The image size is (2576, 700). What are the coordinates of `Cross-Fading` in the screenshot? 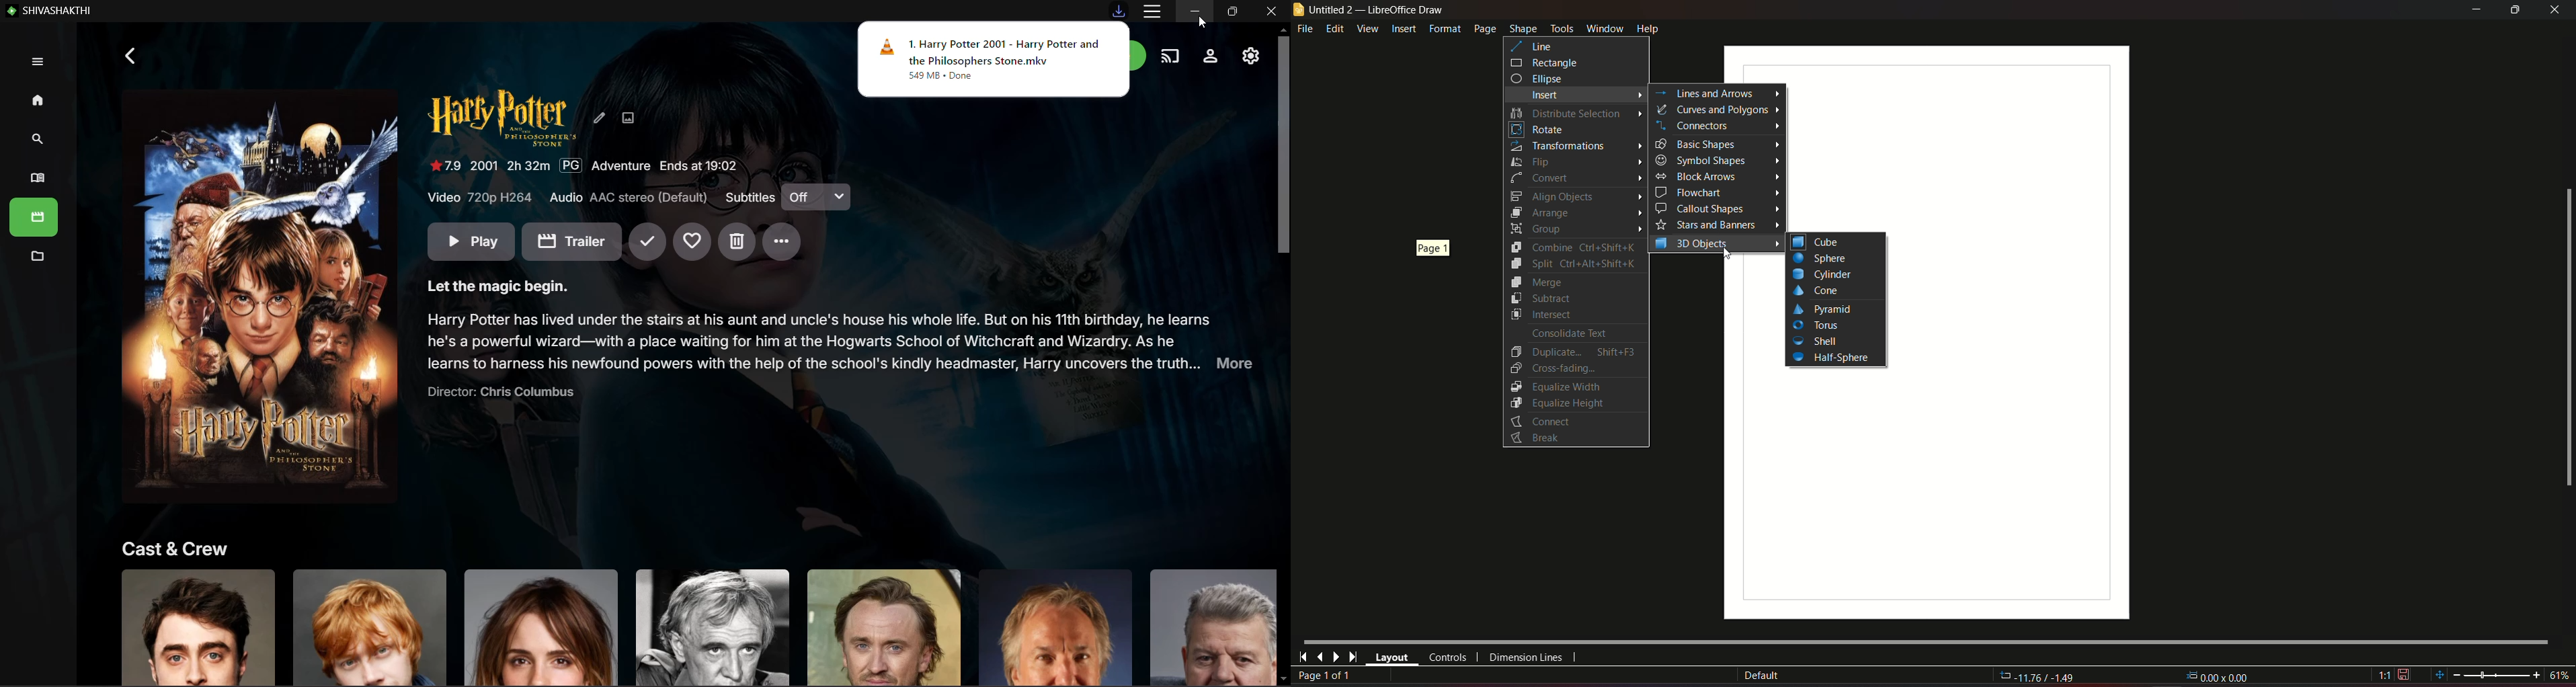 It's located at (1555, 368).